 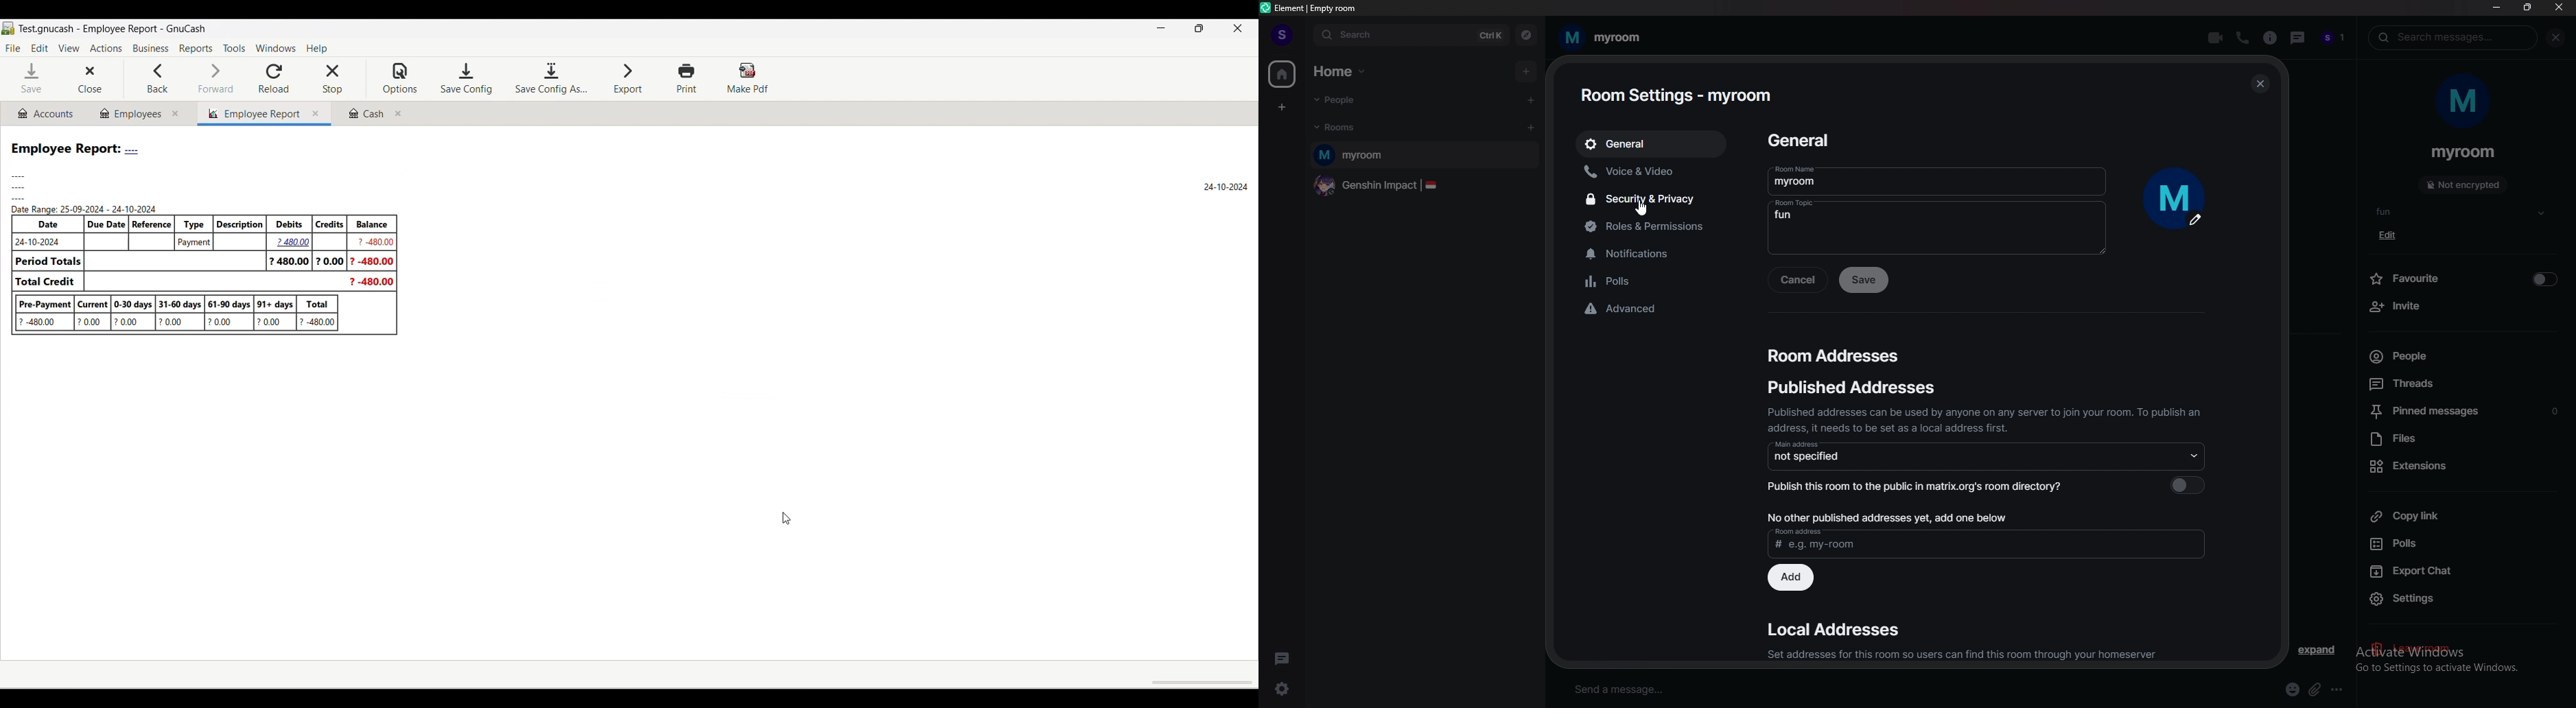 I want to click on threads, so click(x=1284, y=657).